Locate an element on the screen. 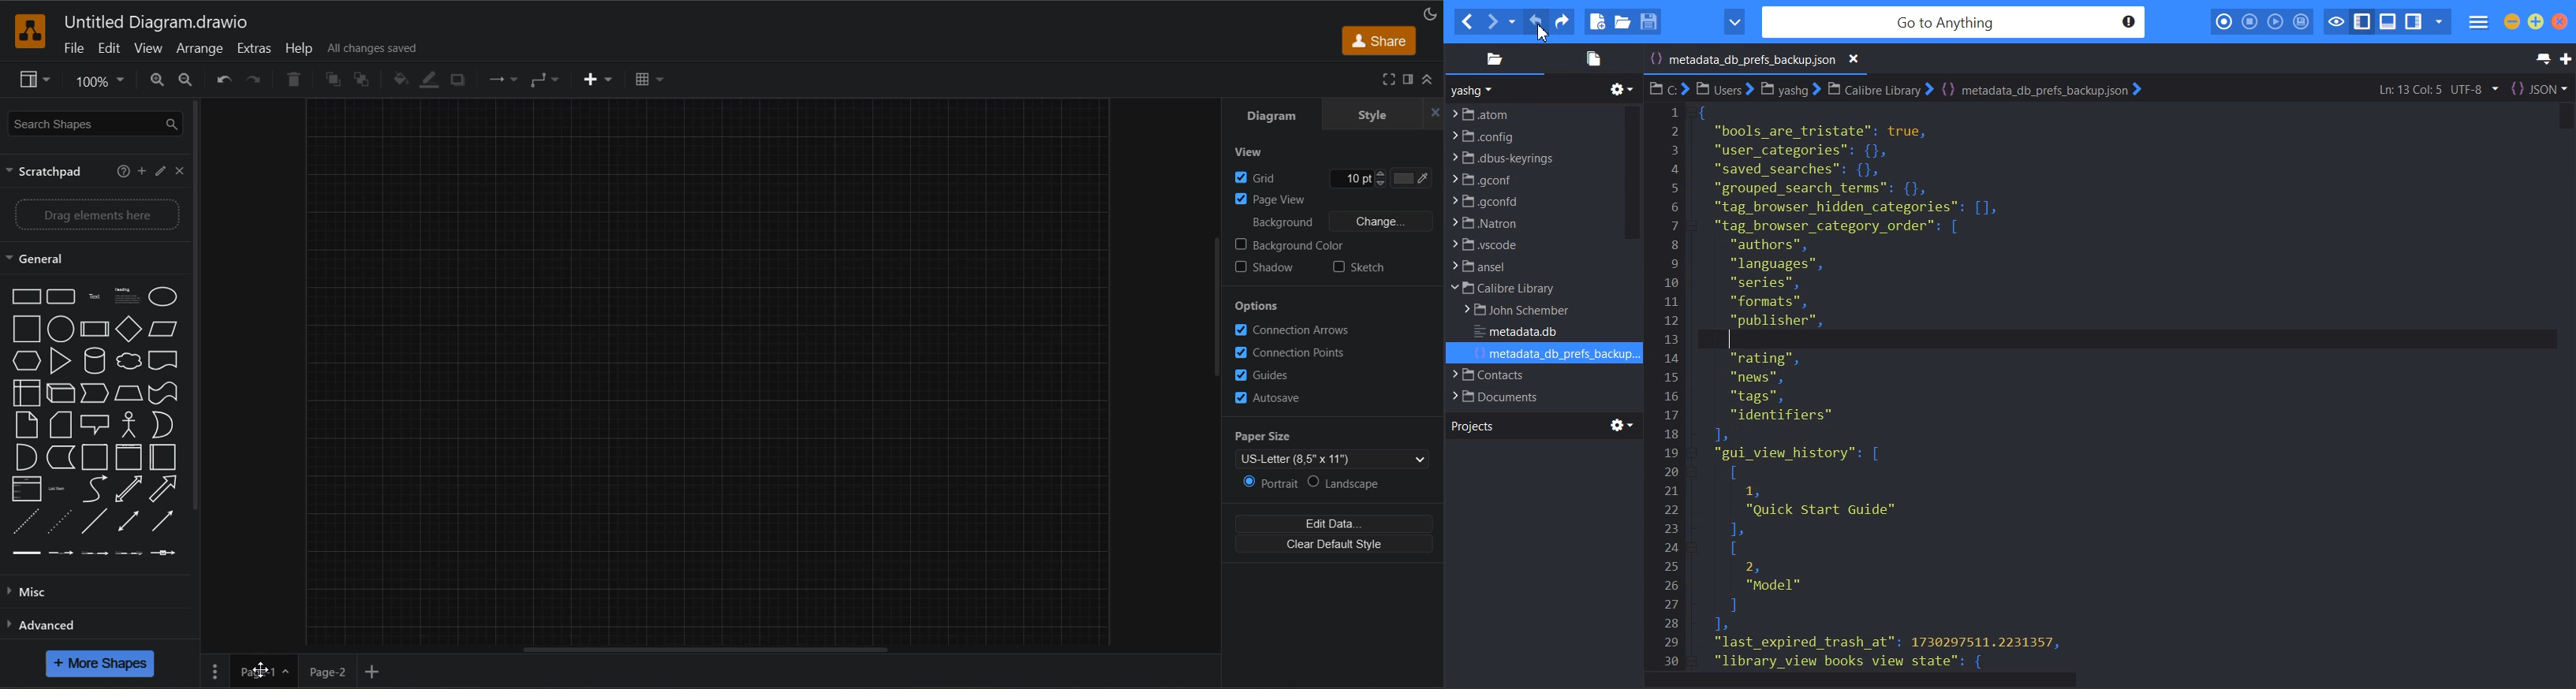 The height and width of the screenshot is (700, 2576). edit data is located at coordinates (1336, 524).